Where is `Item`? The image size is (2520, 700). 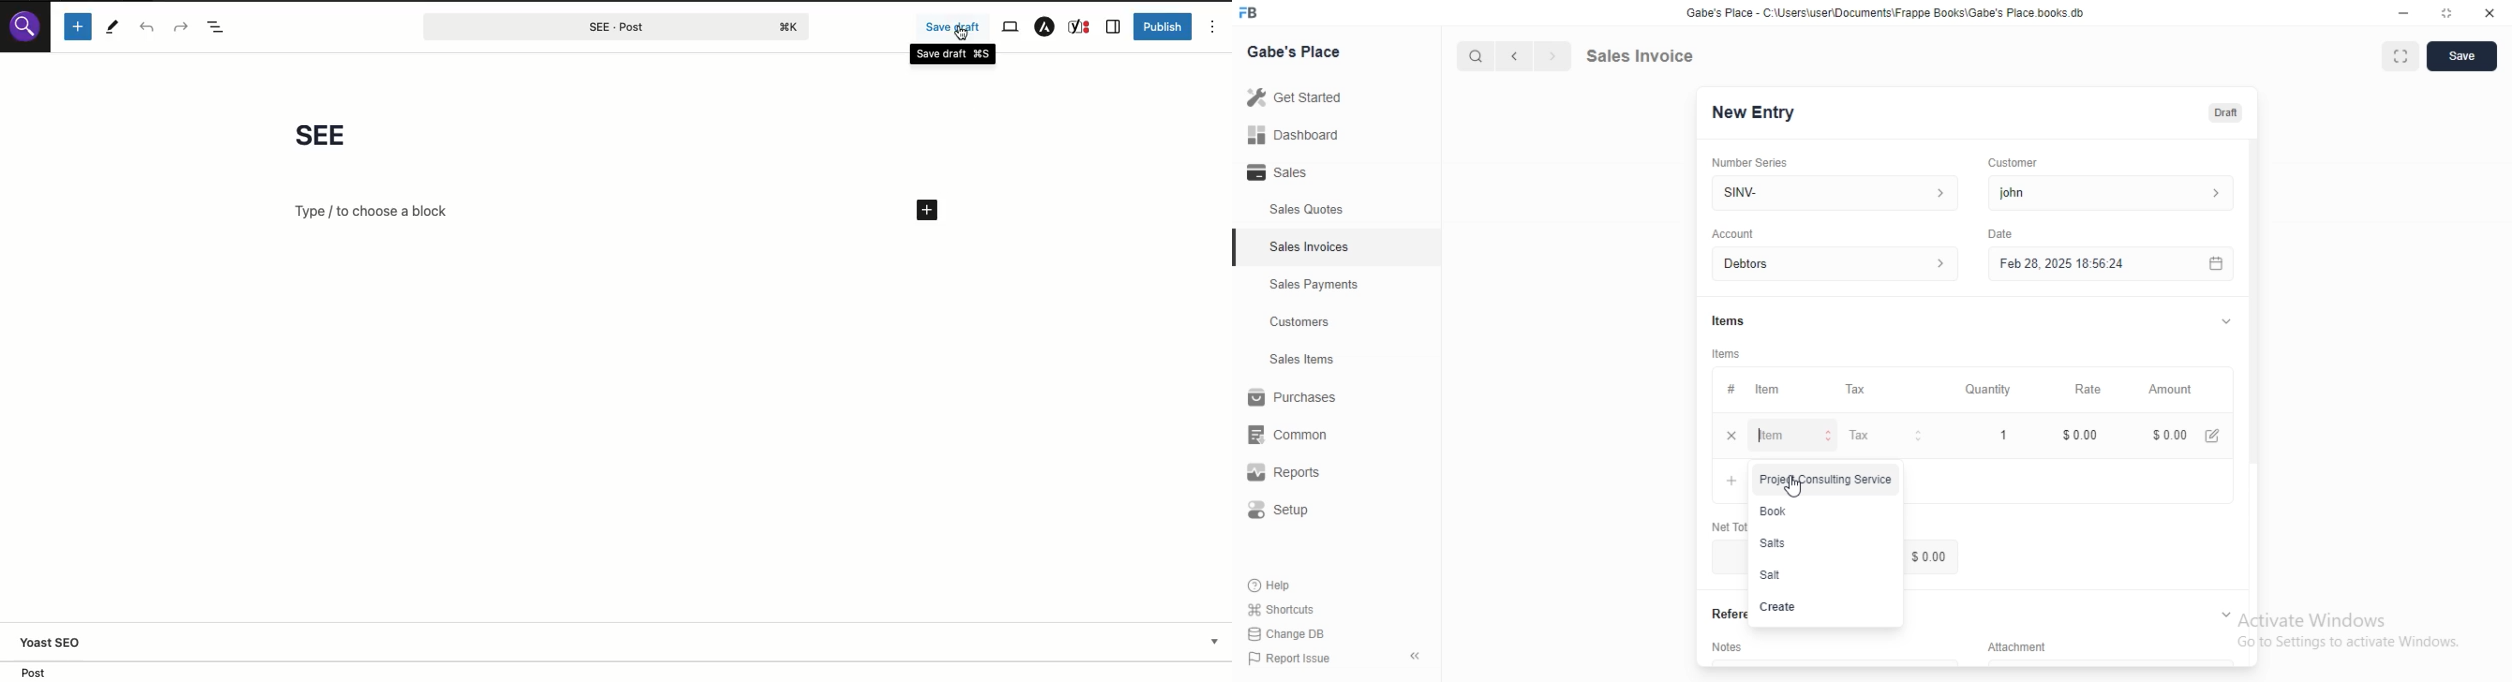
Item is located at coordinates (1794, 437).